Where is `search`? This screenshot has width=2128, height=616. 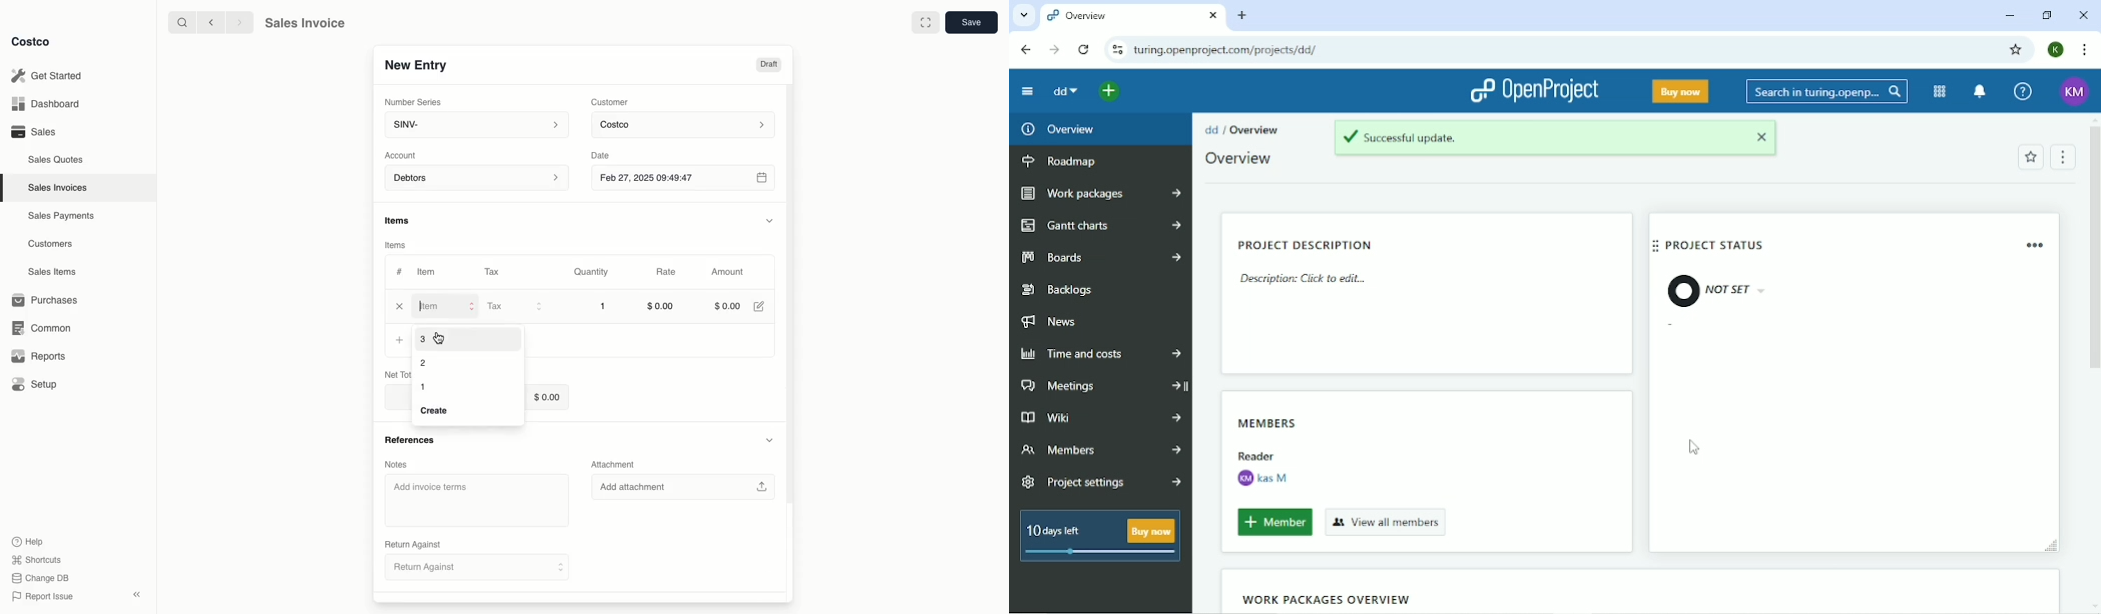 search is located at coordinates (179, 22).